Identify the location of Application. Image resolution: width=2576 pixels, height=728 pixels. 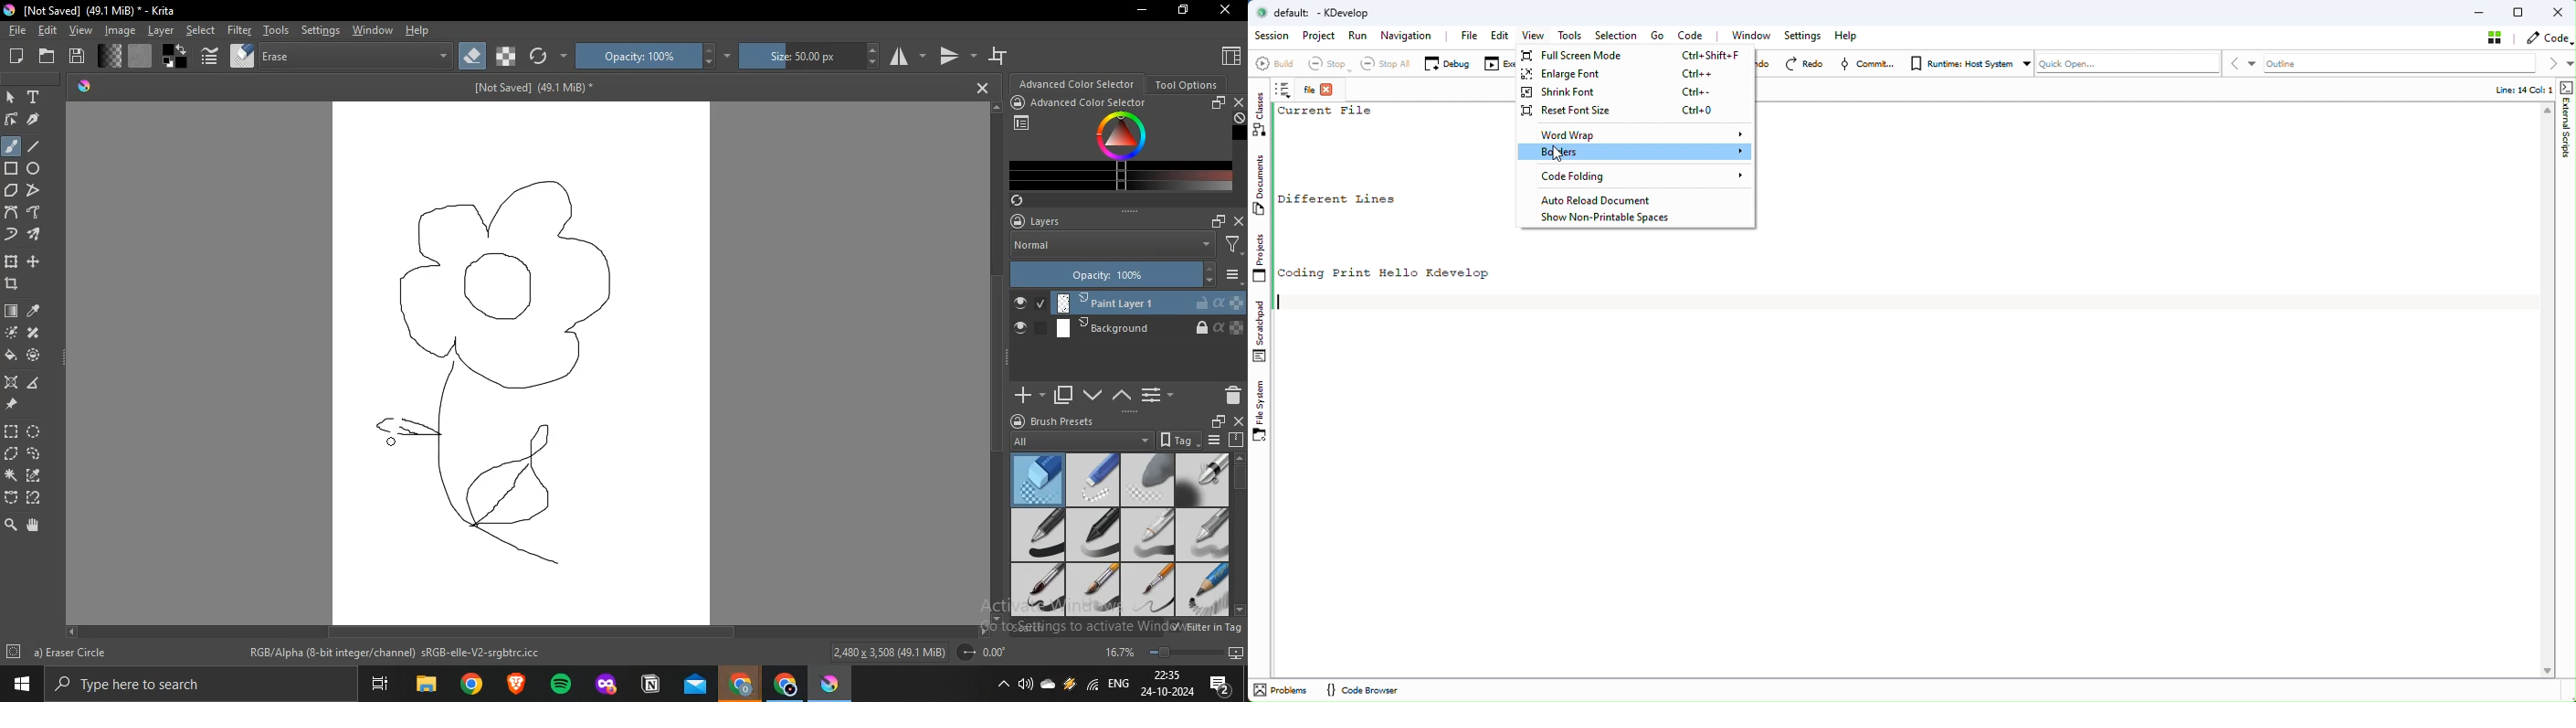
(382, 685).